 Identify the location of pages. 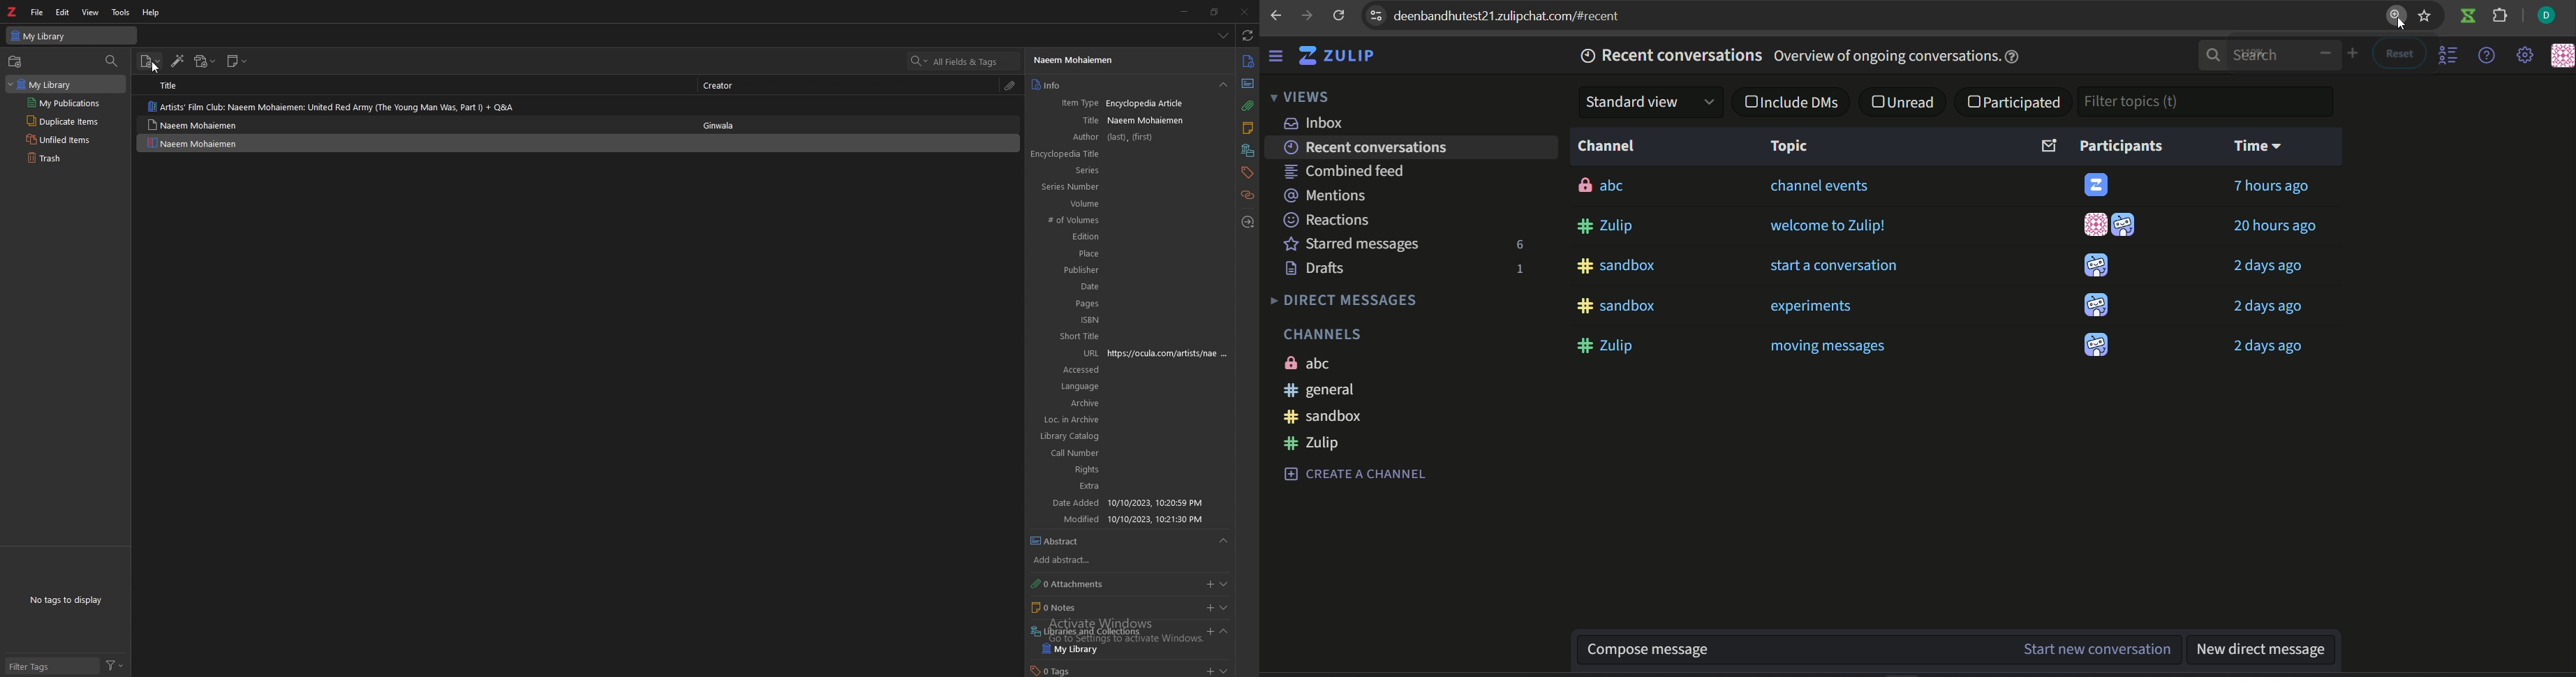
(1065, 304).